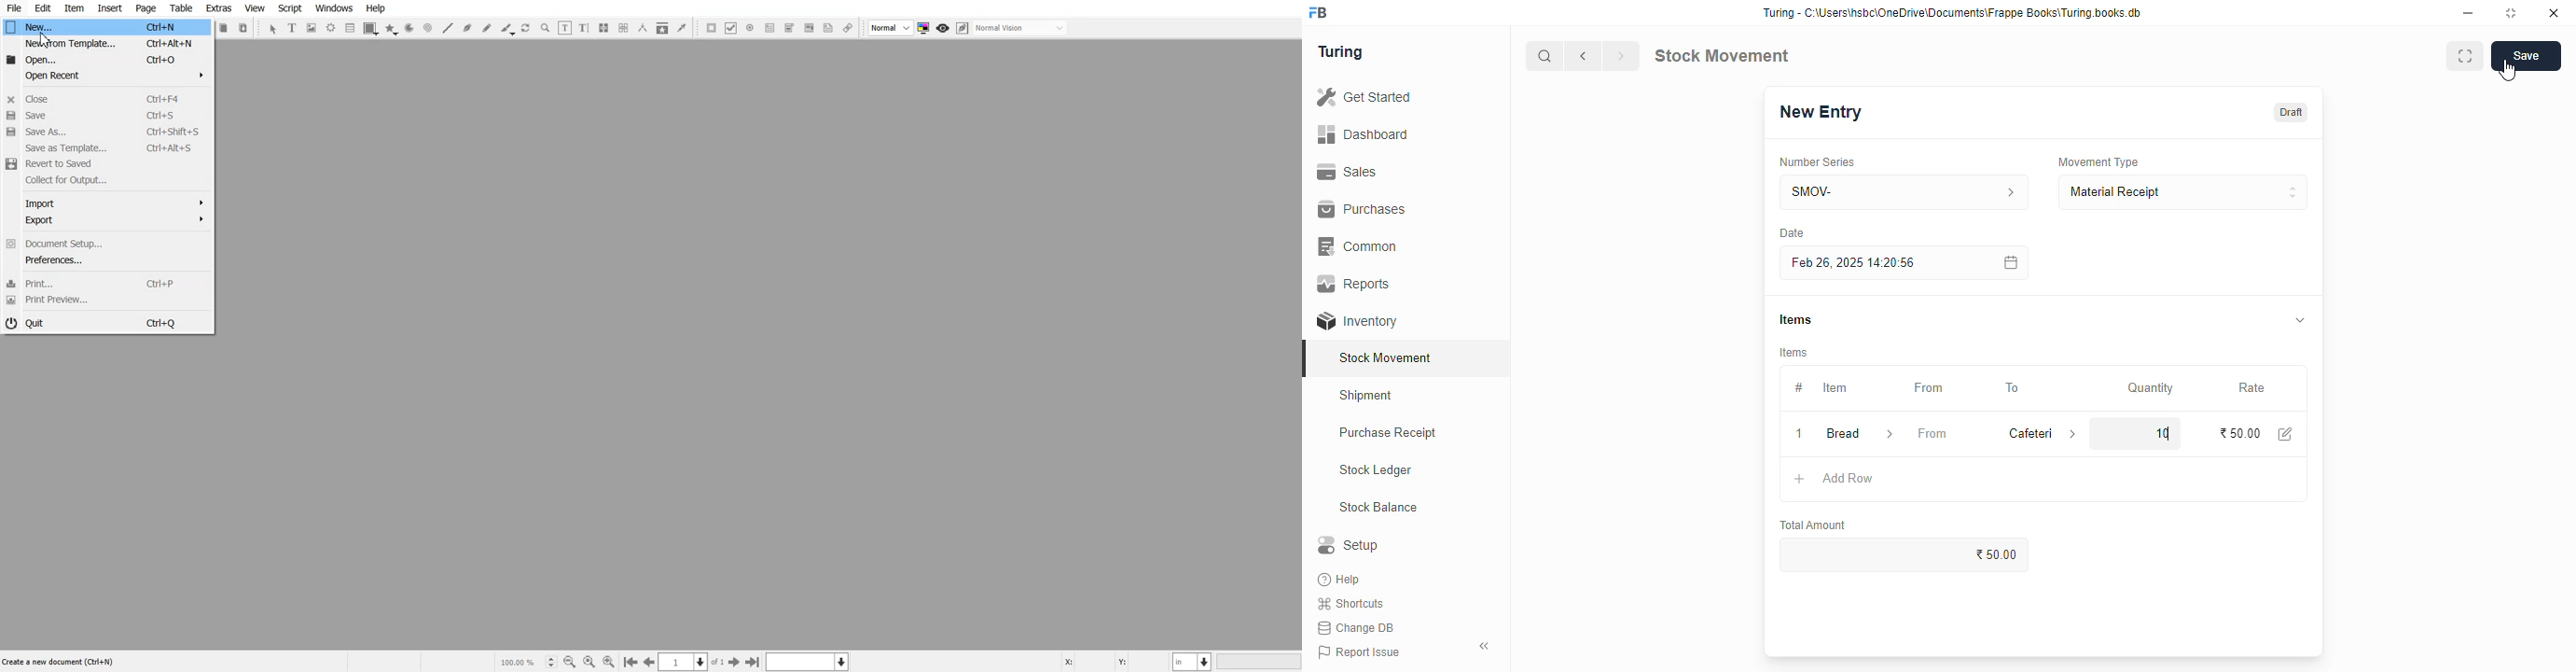 The width and height of the screenshot is (2576, 672). Describe the element at coordinates (1359, 651) in the screenshot. I see `report issue` at that location.